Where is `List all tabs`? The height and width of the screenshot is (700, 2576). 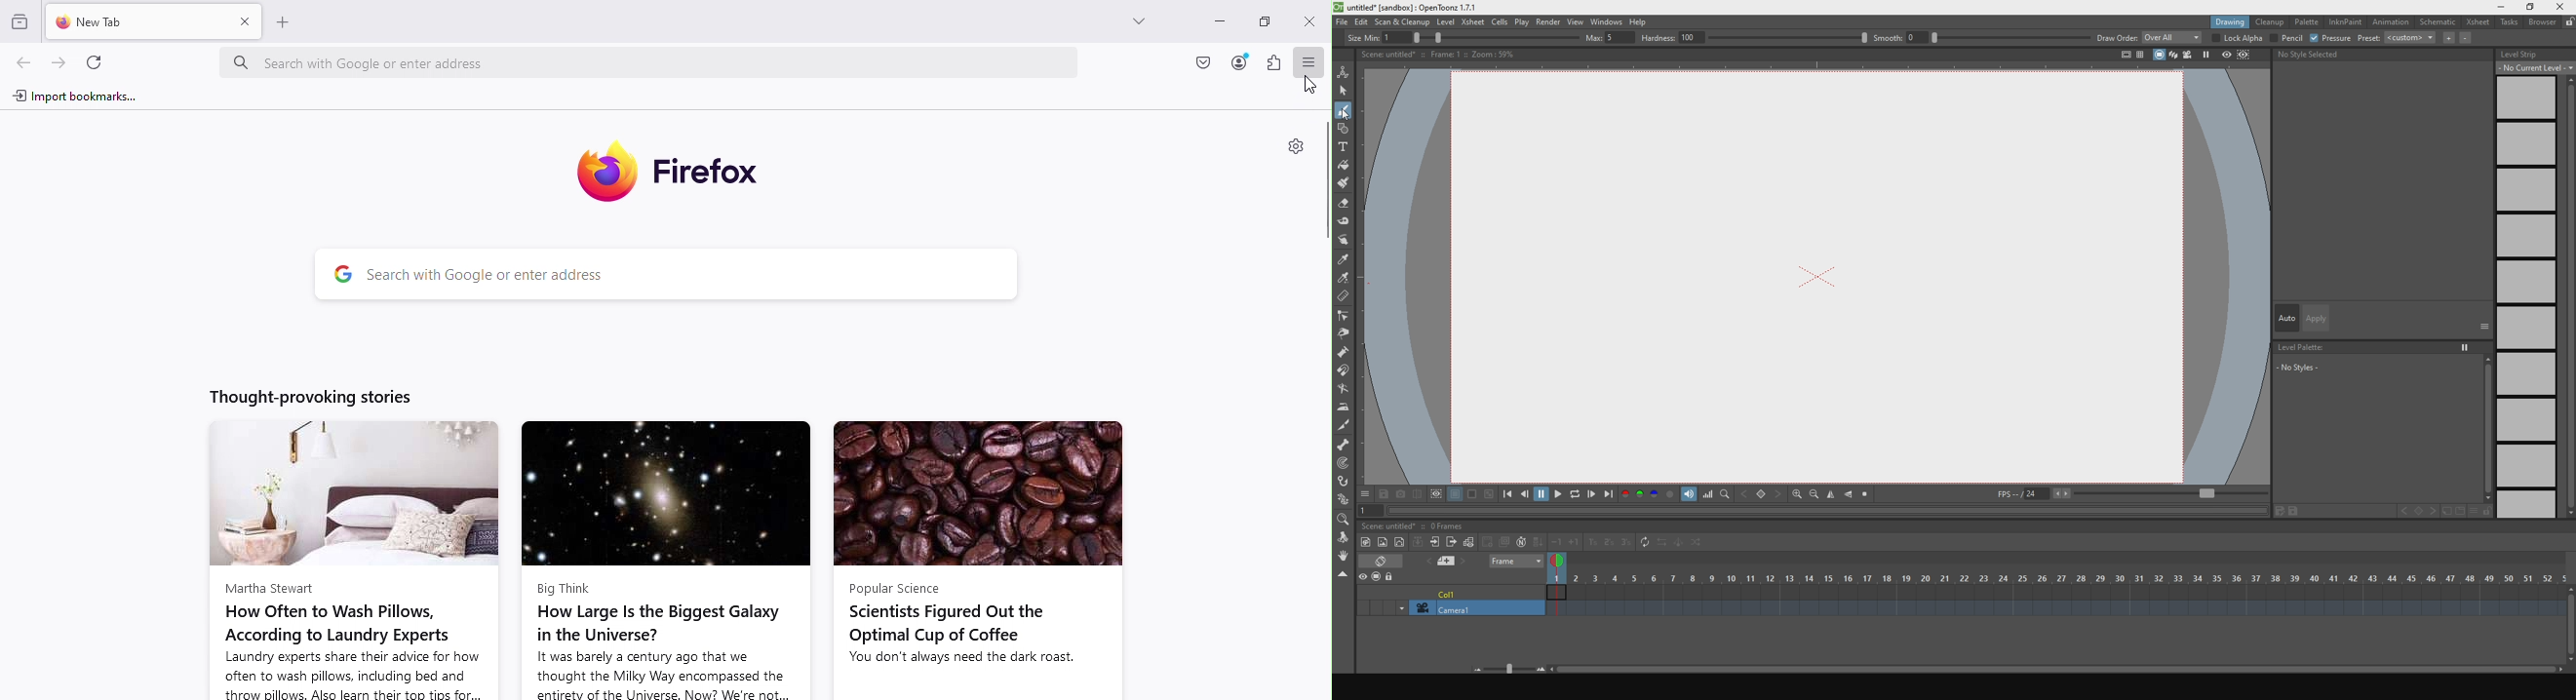
List all tabs is located at coordinates (1141, 23).